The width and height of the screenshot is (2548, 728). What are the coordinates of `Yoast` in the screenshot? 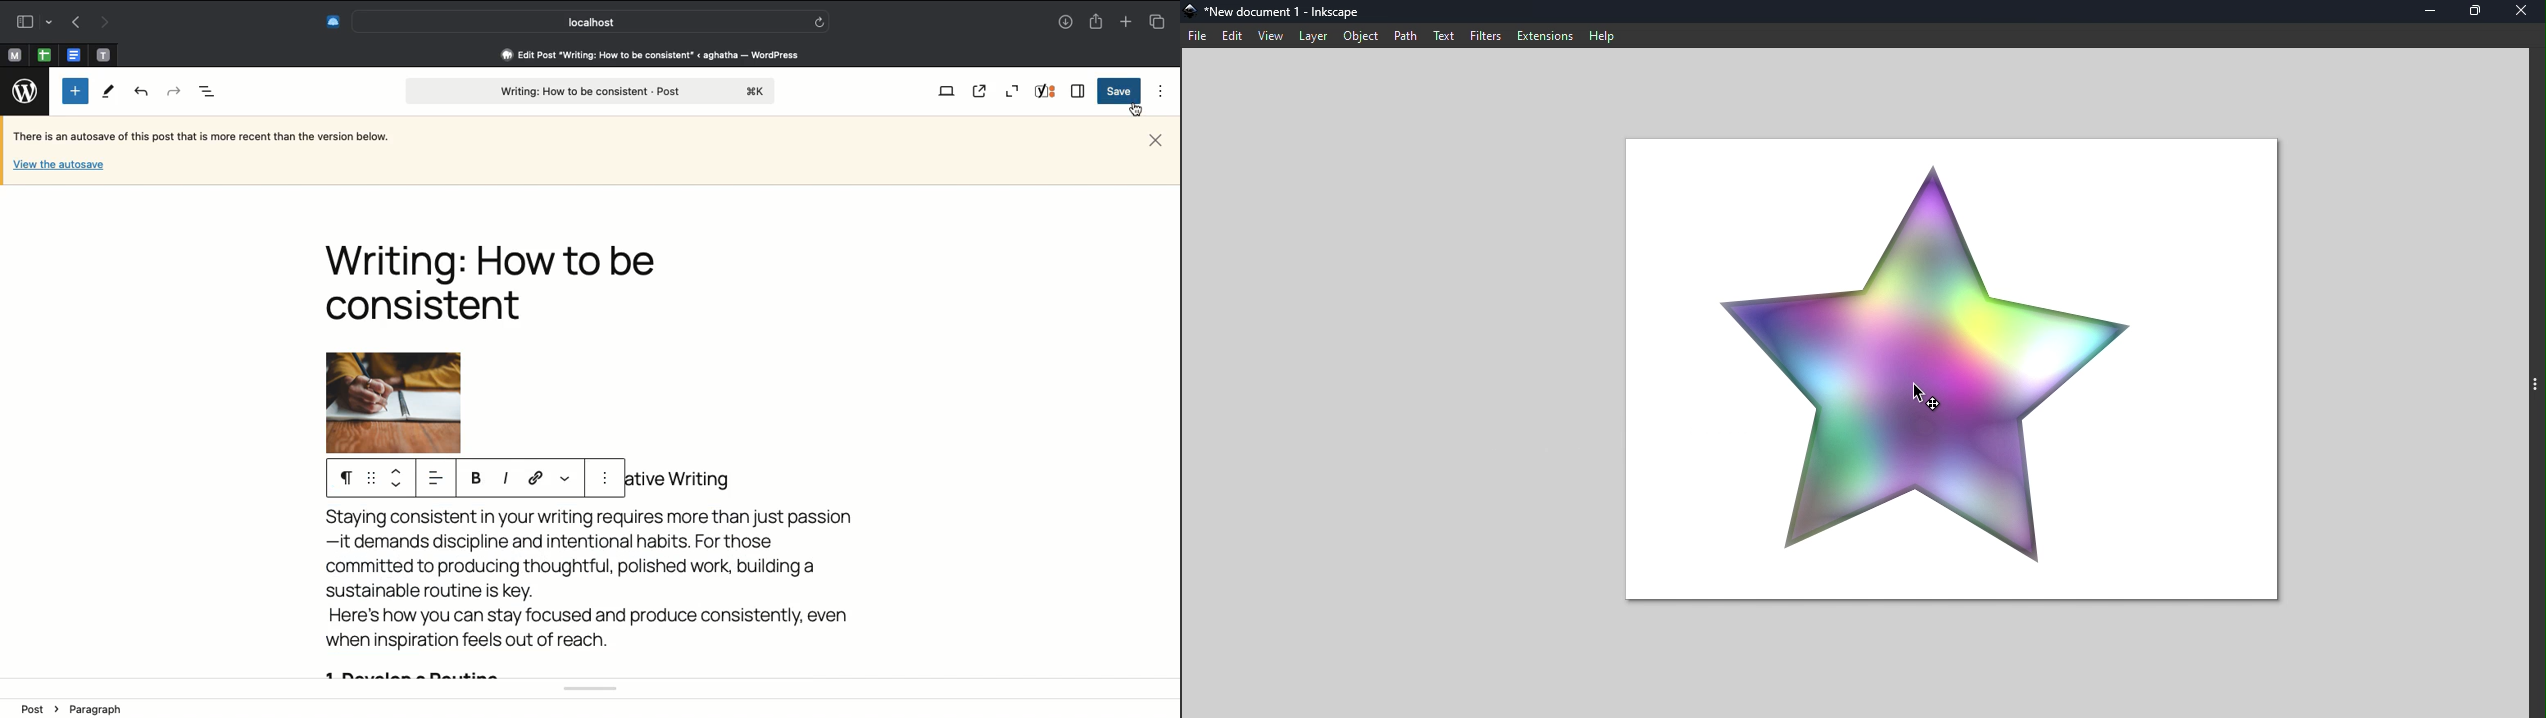 It's located at (1047, 93).